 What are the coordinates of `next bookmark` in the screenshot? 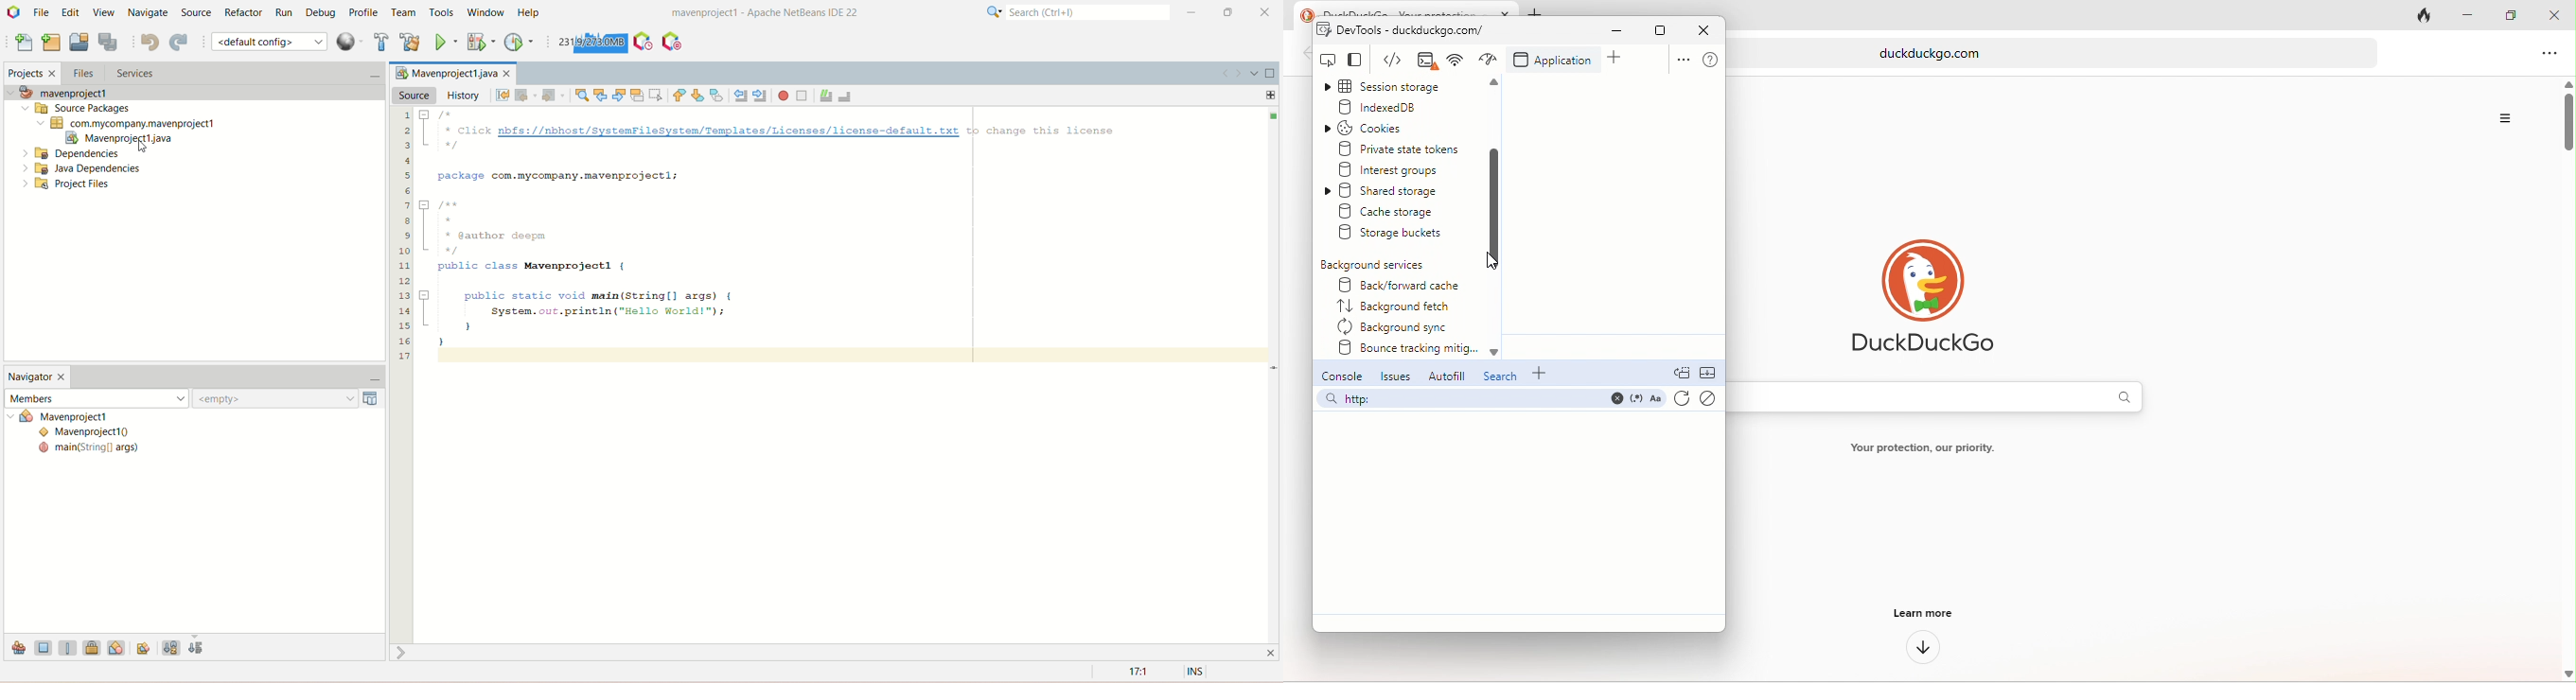 It's located at (700, 94).